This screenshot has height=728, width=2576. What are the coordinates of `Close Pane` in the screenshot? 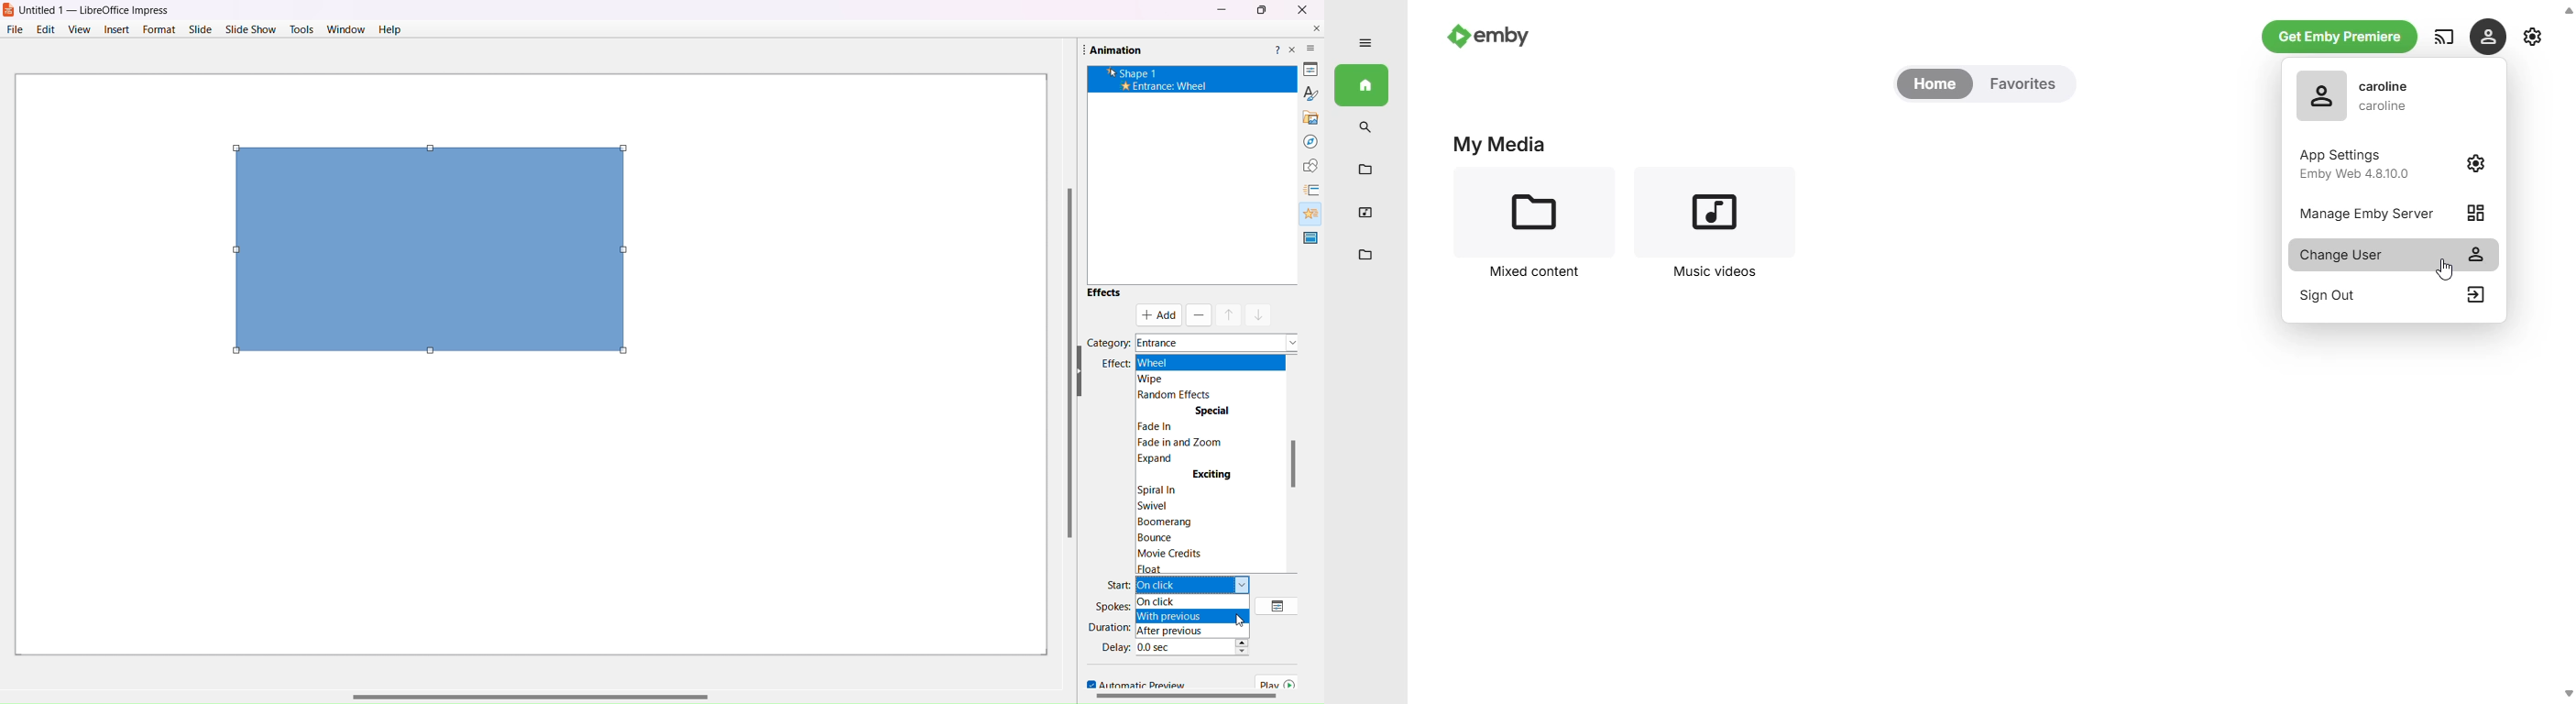 It's located at (1293, 50).